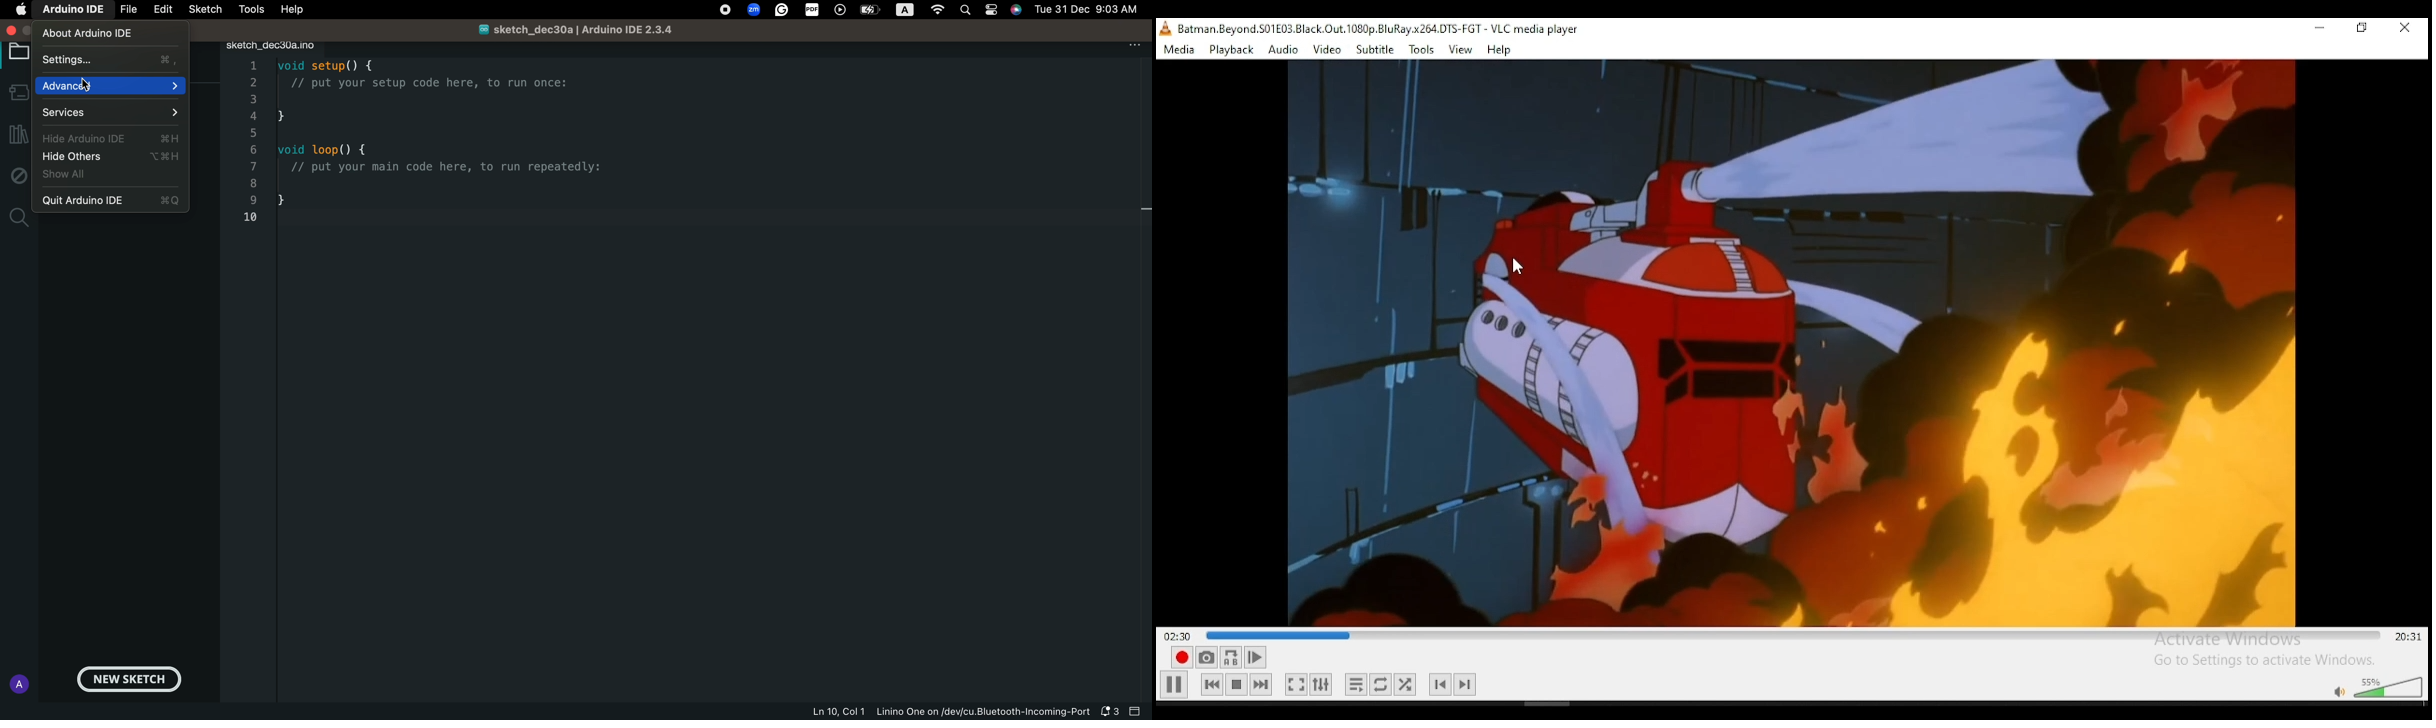  I want to click on remainig/total time, so click(2404, 638).